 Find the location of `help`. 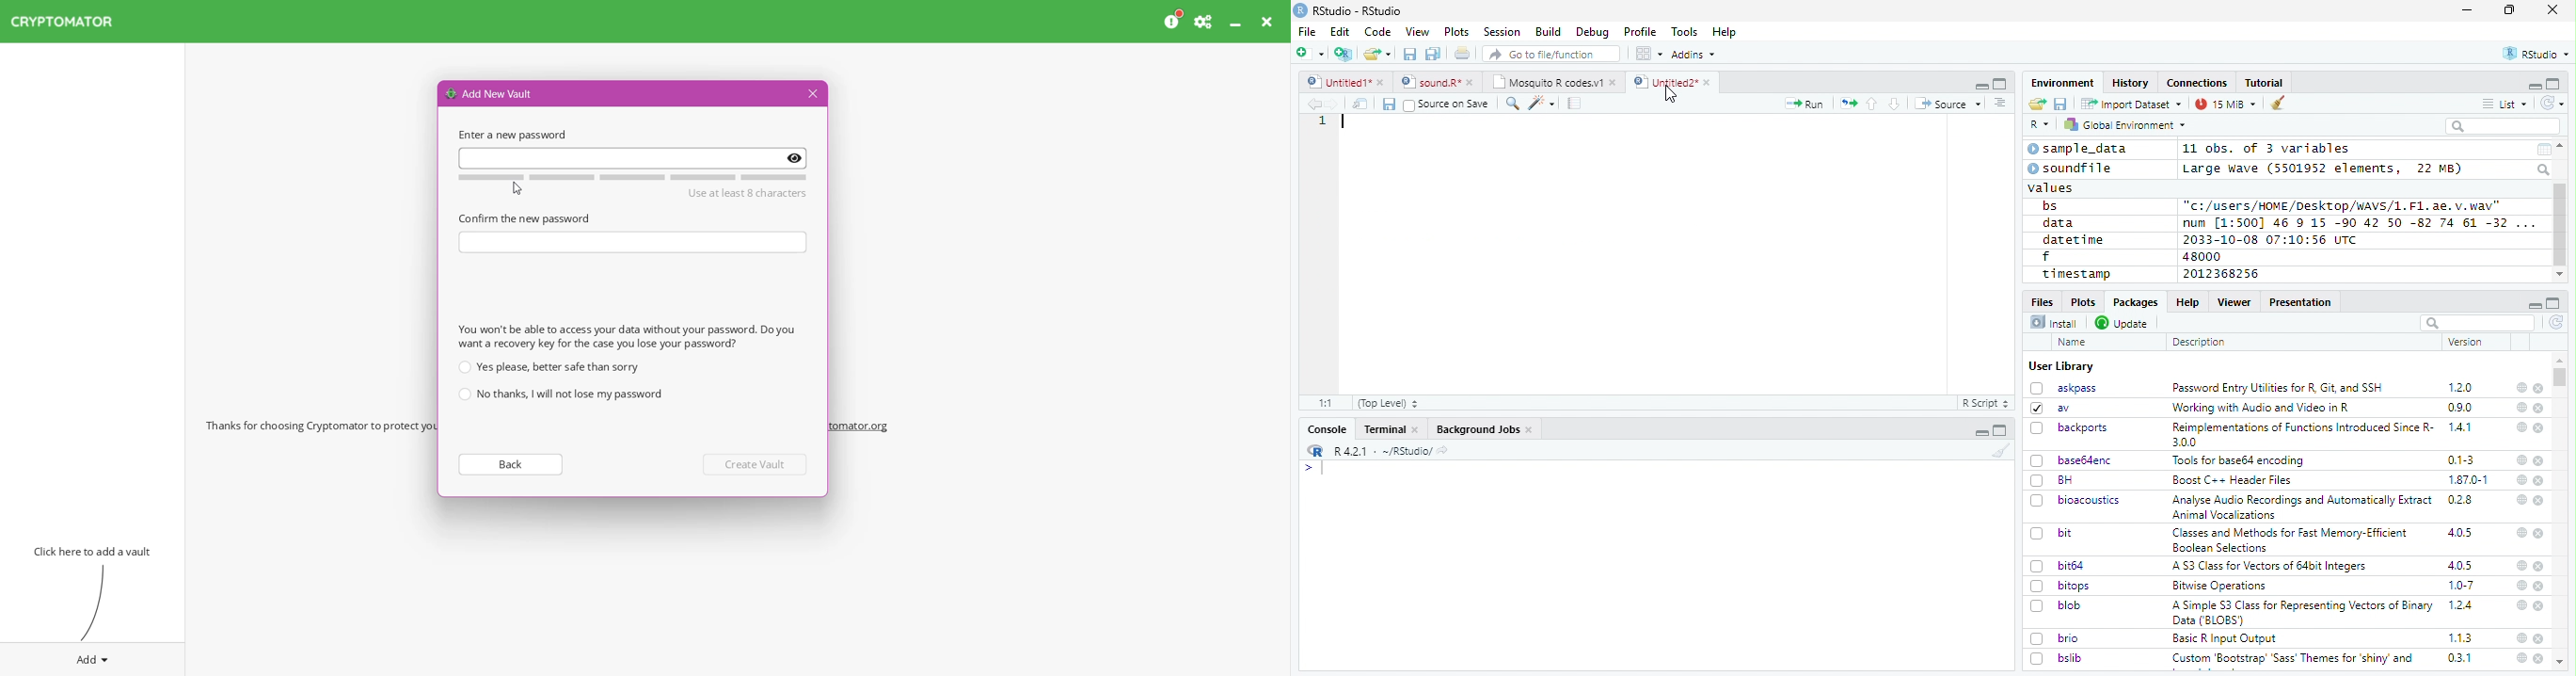

help is located at coordinates (2521, 460).